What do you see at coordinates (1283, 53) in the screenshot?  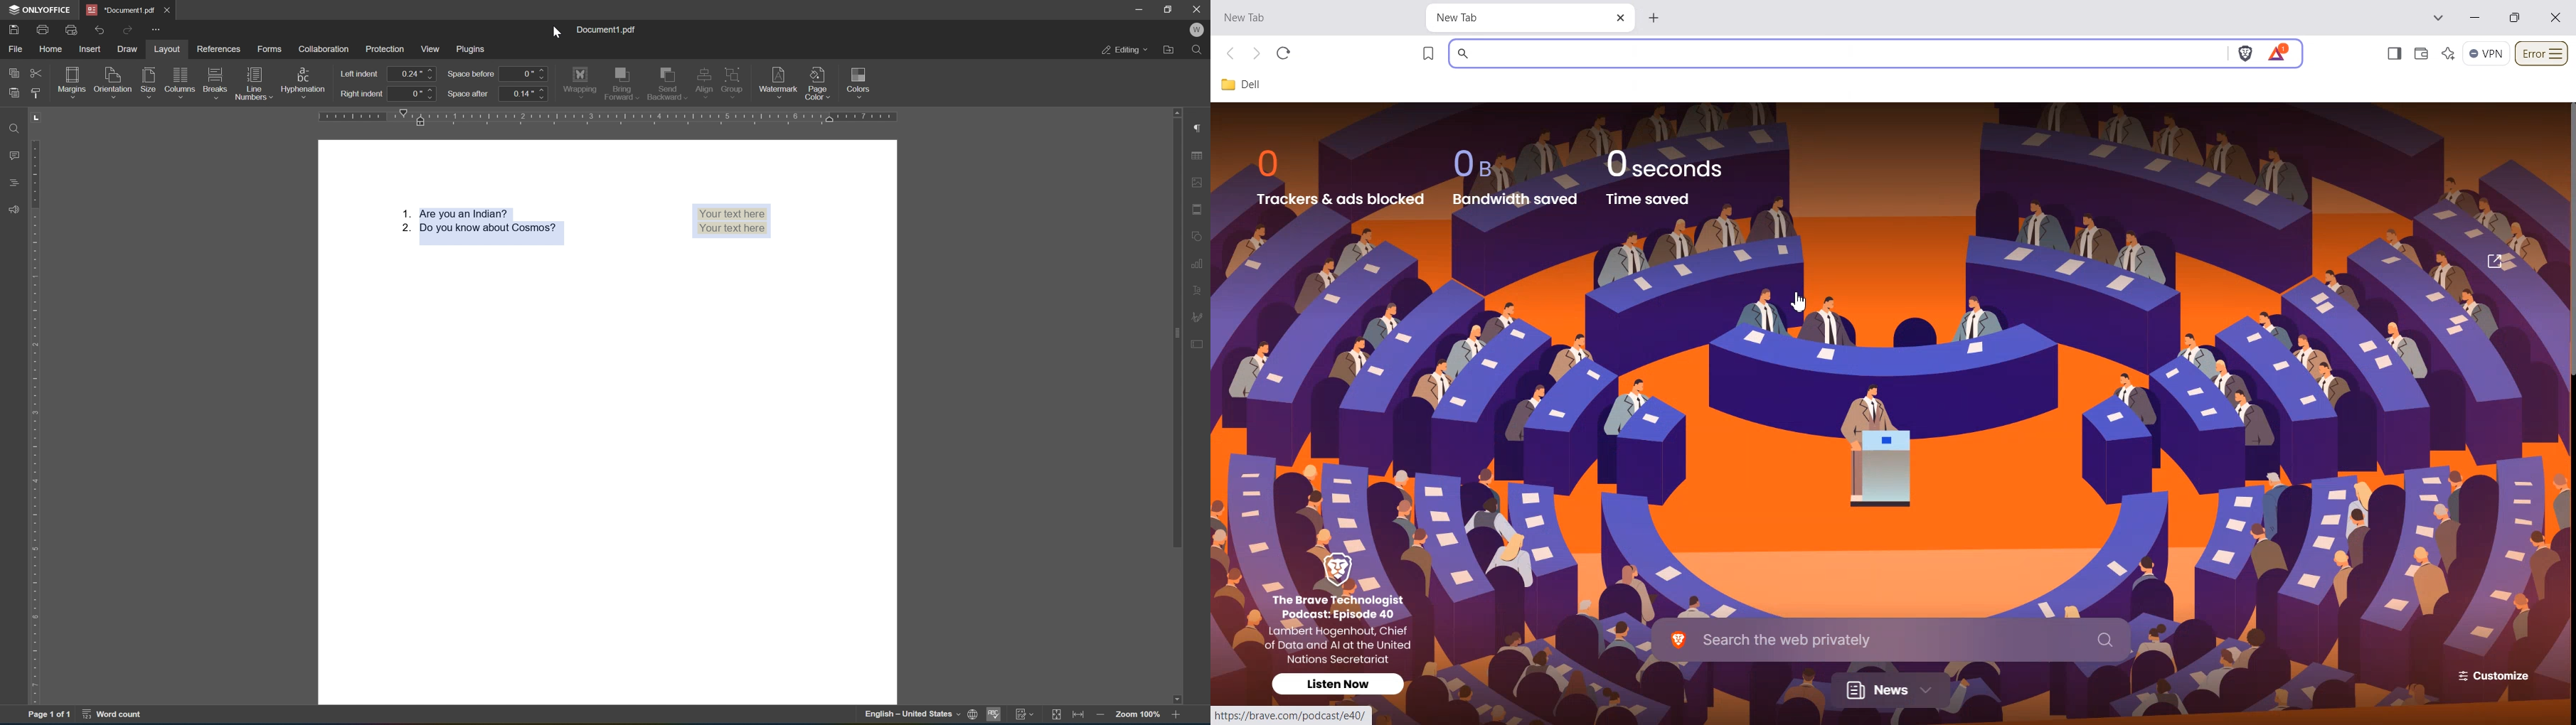 I see `Refresh` at bounding box center [1283, 53].